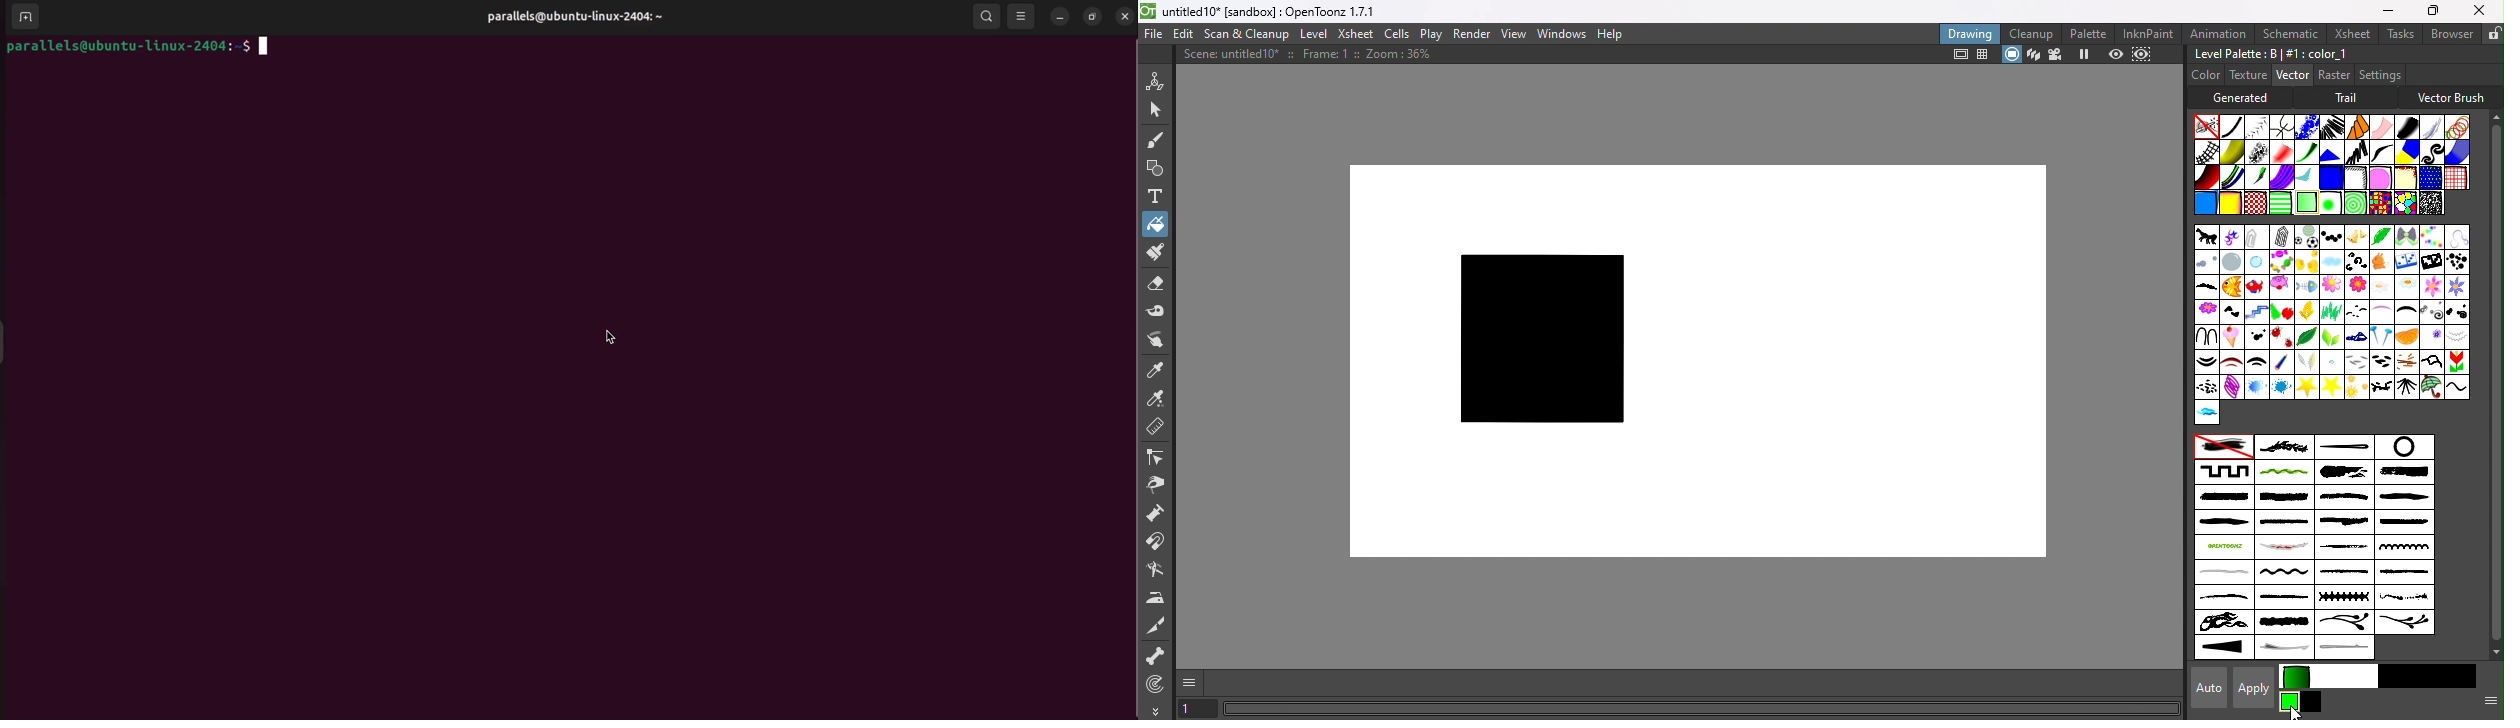 This screenshot has width=2520, height=728. What do you see at coordinates (2358, 127) in the screenshot?
I see `Rope` at bounding box center [2358, 127].